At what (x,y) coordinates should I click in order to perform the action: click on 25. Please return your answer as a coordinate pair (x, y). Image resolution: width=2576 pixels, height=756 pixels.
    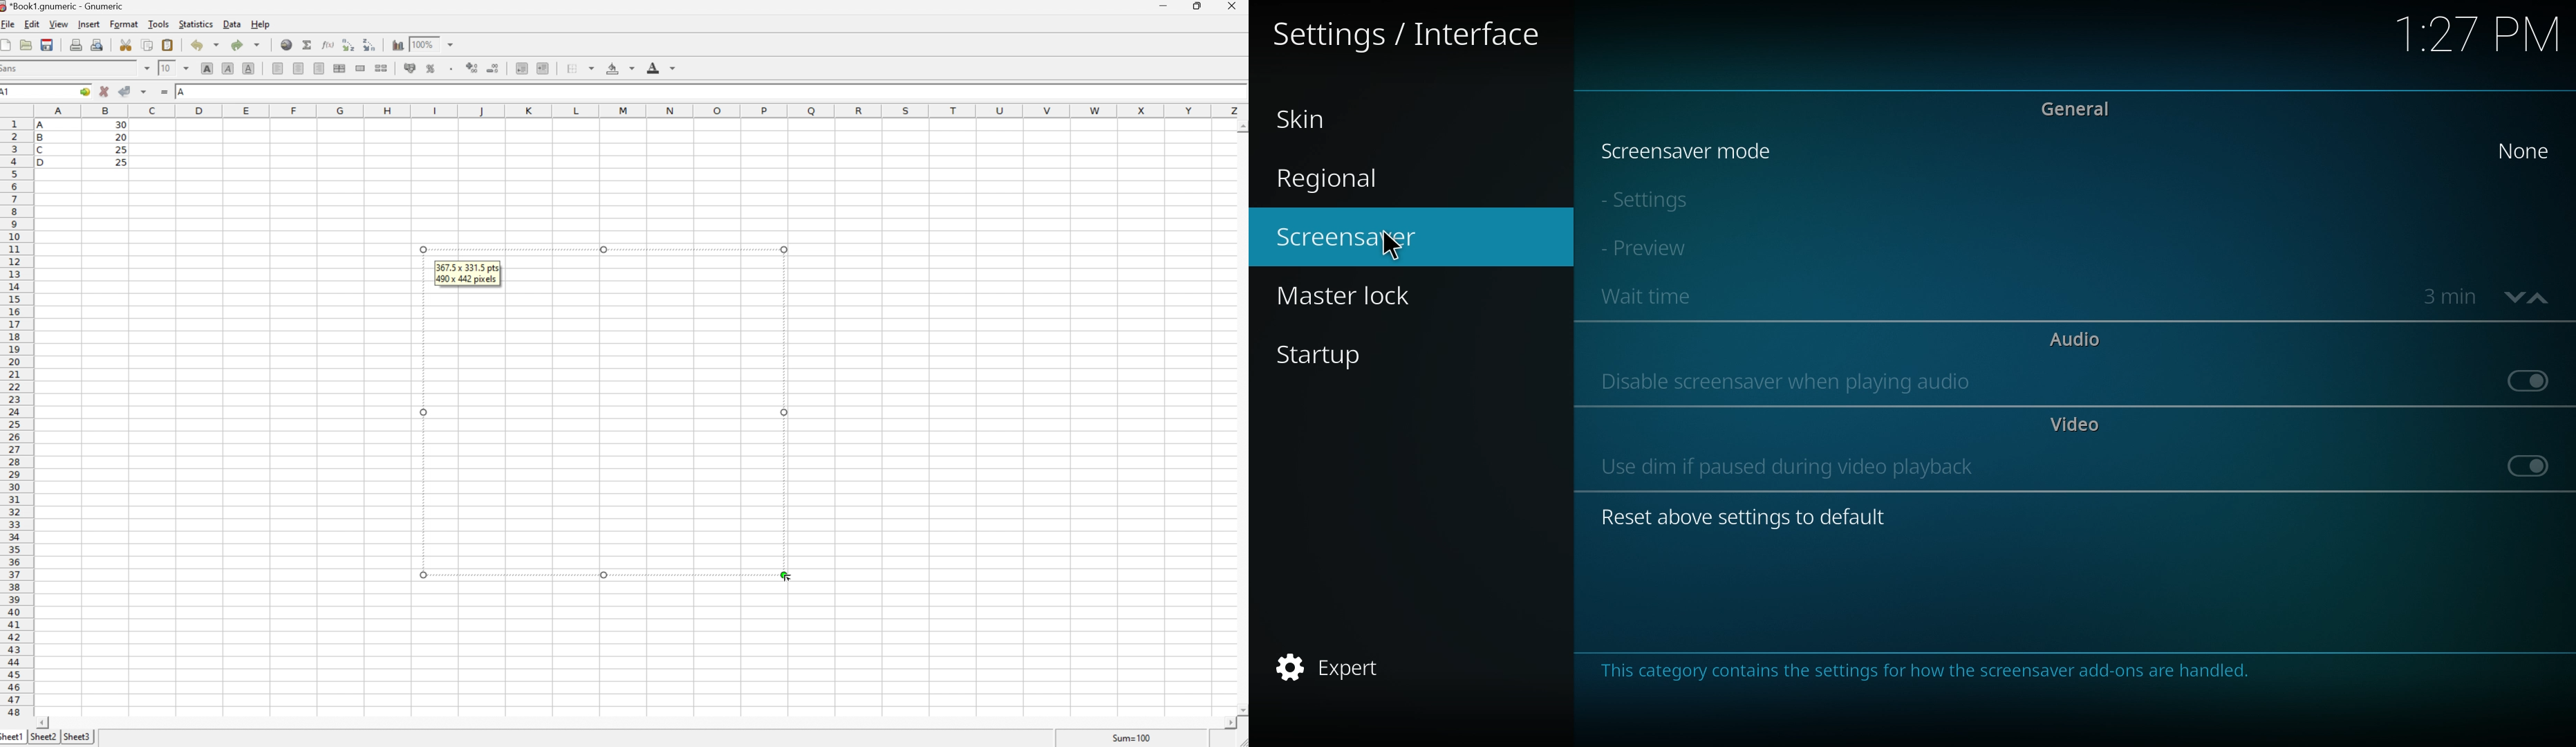
    Looking at the image, I should click on (120, 149).